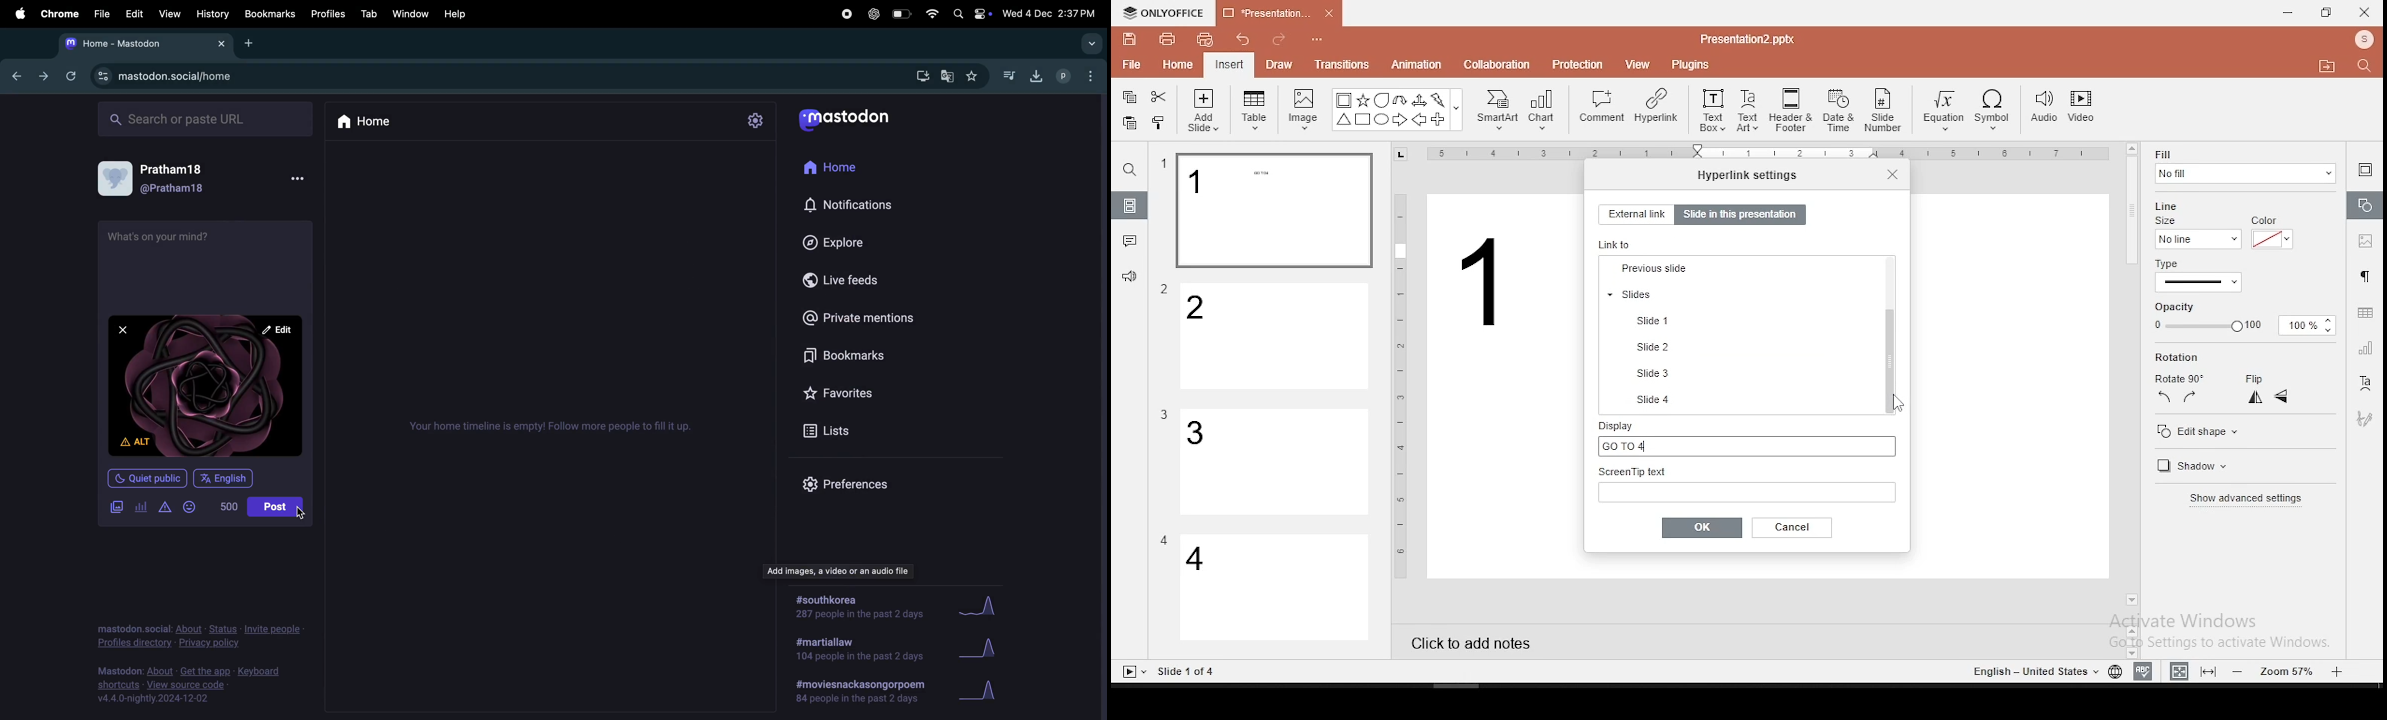 The image size is (2408, 728). What do you see at coordinates (861, 606) in the screenshot?
I see `#south korea` at bounding box center [861, 606].